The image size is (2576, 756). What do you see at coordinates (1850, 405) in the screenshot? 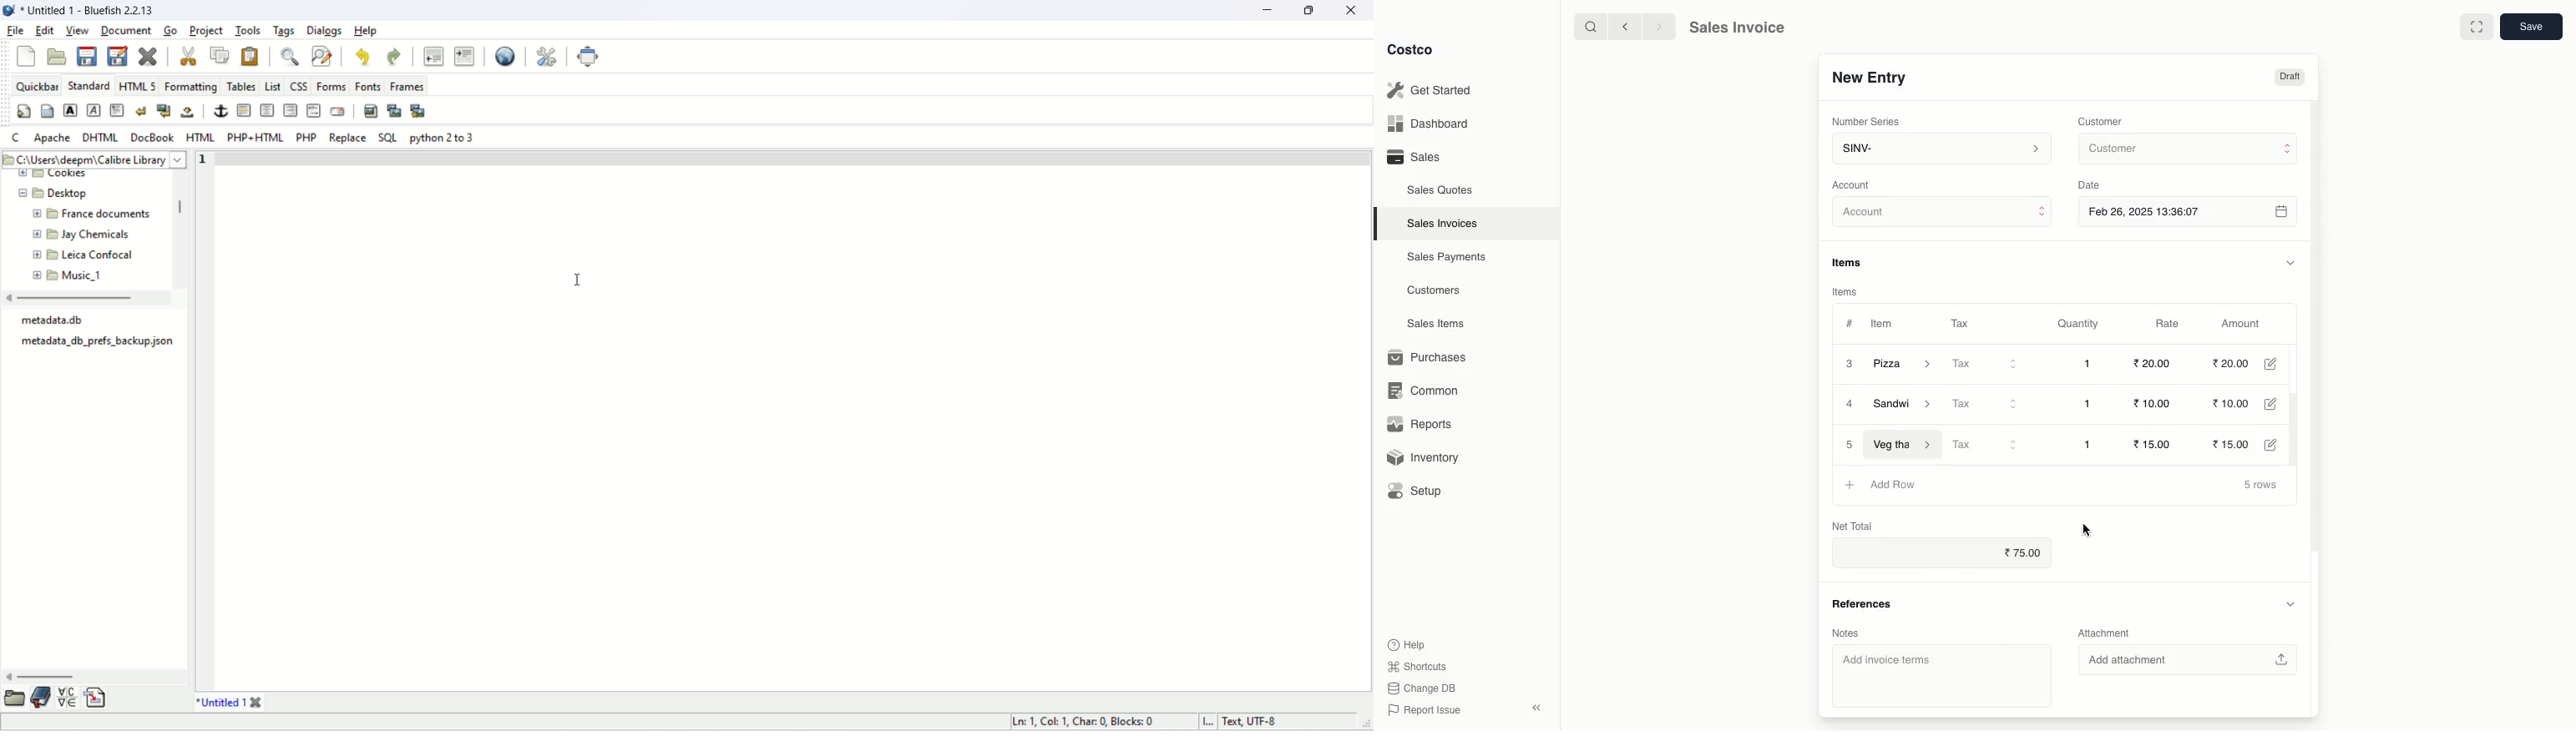
I see `4` at bounding box center [1850, 405].